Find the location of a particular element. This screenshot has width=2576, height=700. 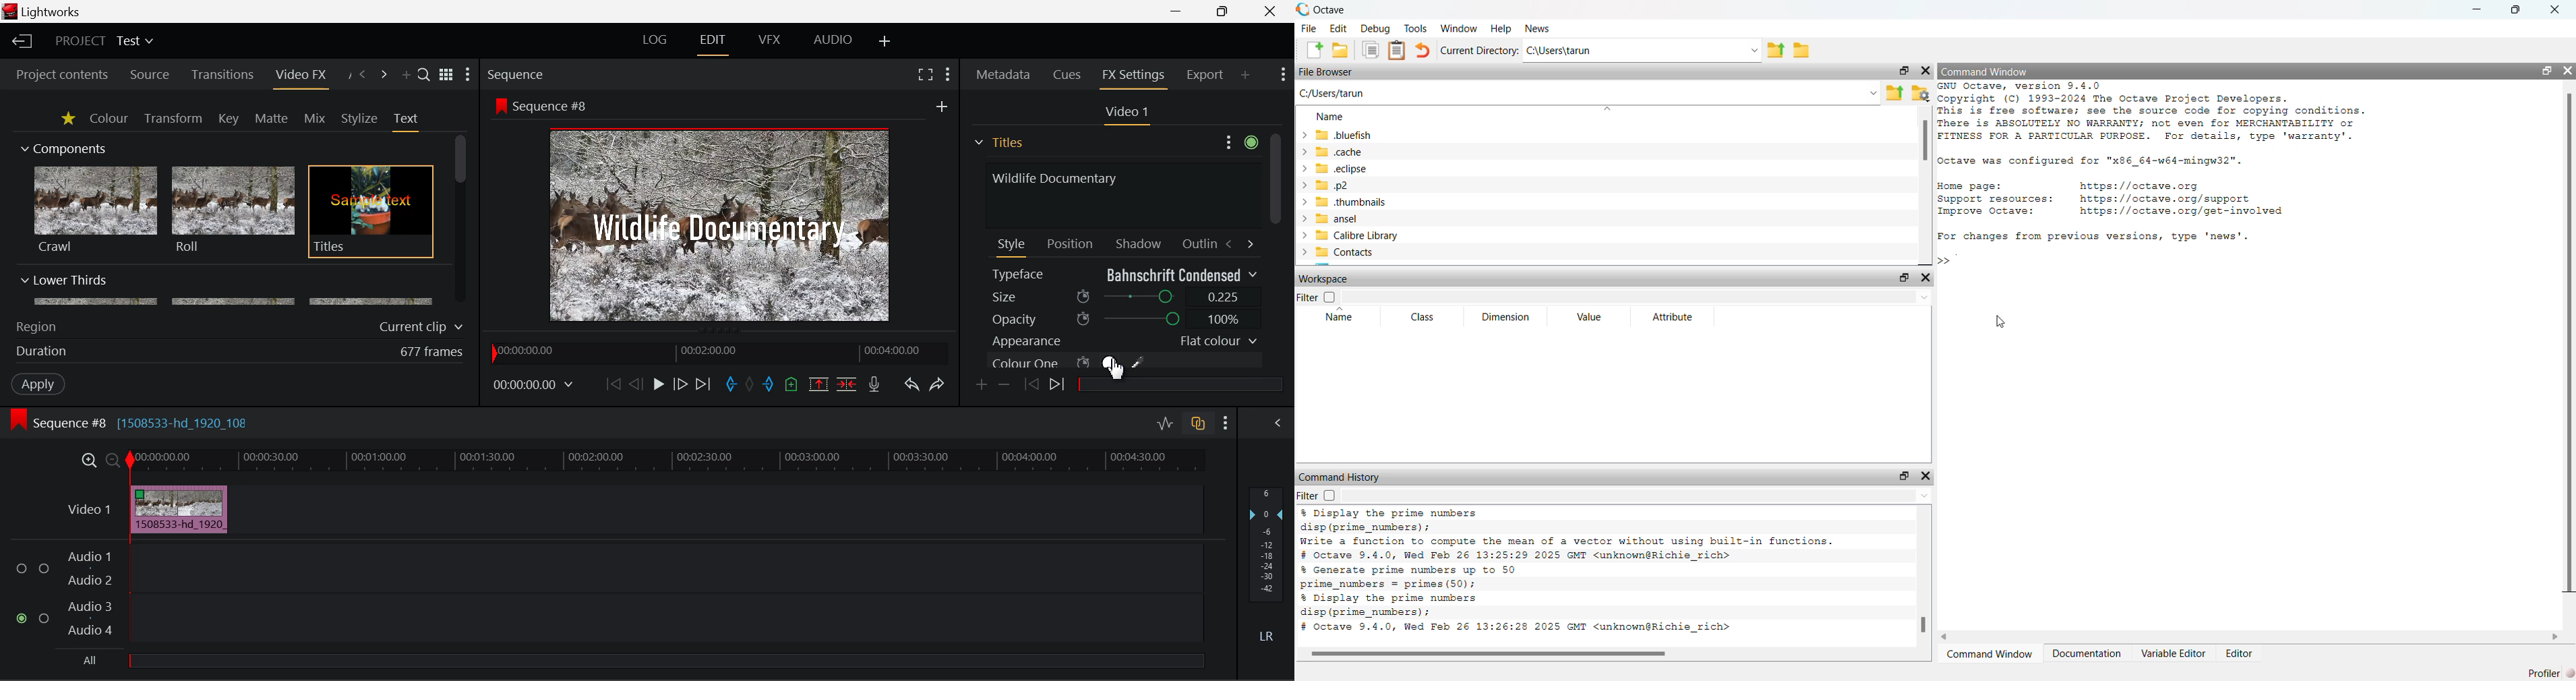

copy is located at coordinates (1371, 49).